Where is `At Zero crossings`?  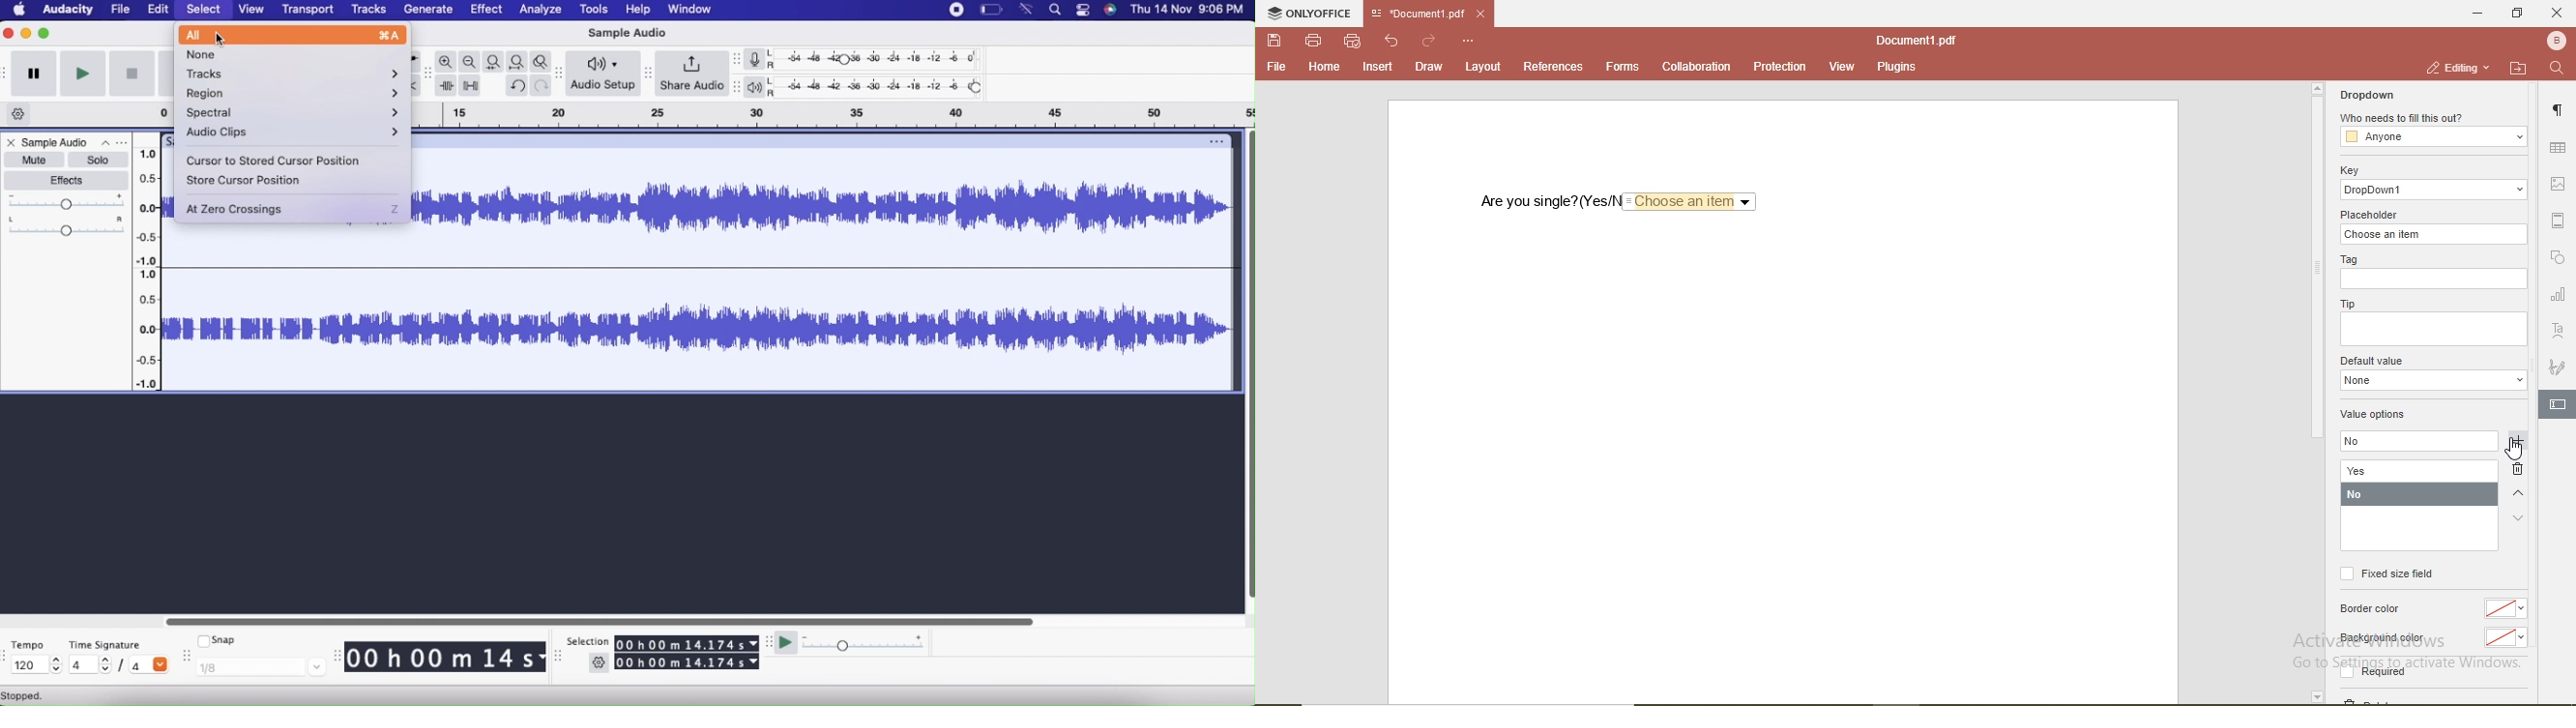 At Zero crossings is located at coordinates (296, 210).